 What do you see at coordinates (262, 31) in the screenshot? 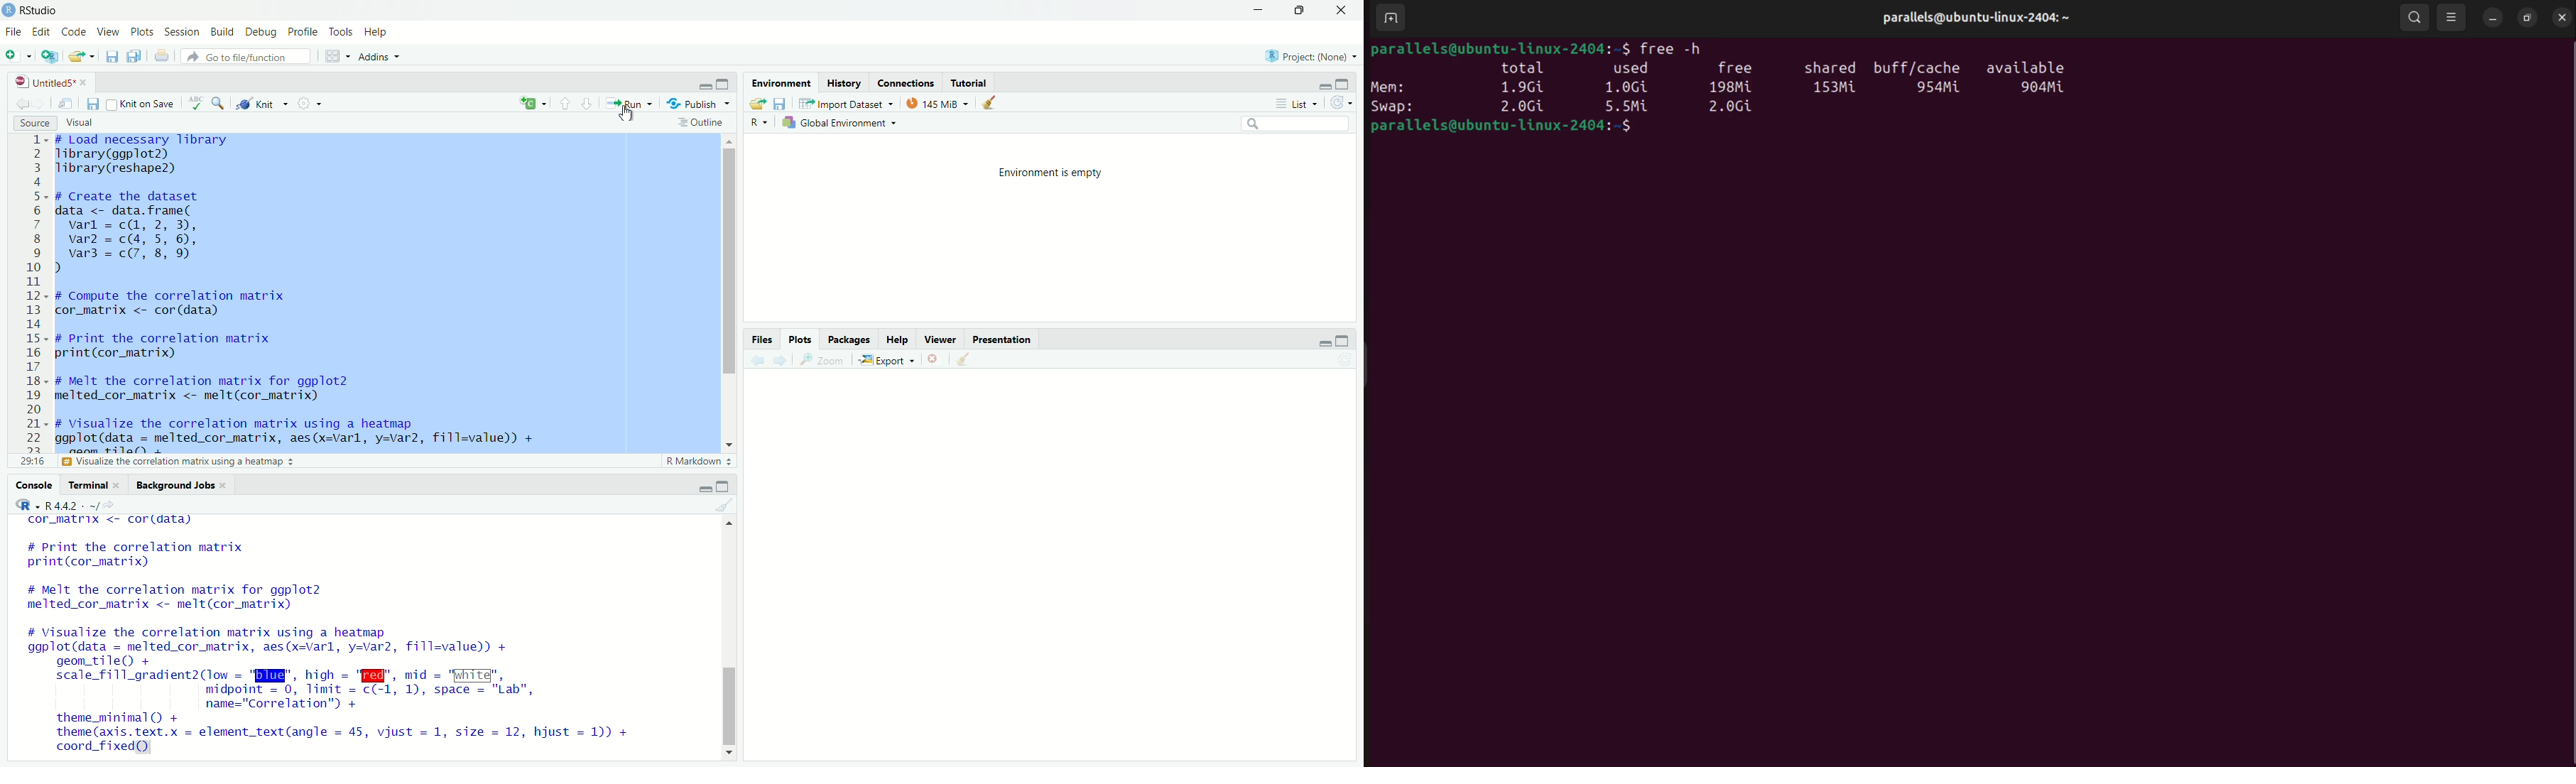
I see `debug` at bounding box center [262, 31].